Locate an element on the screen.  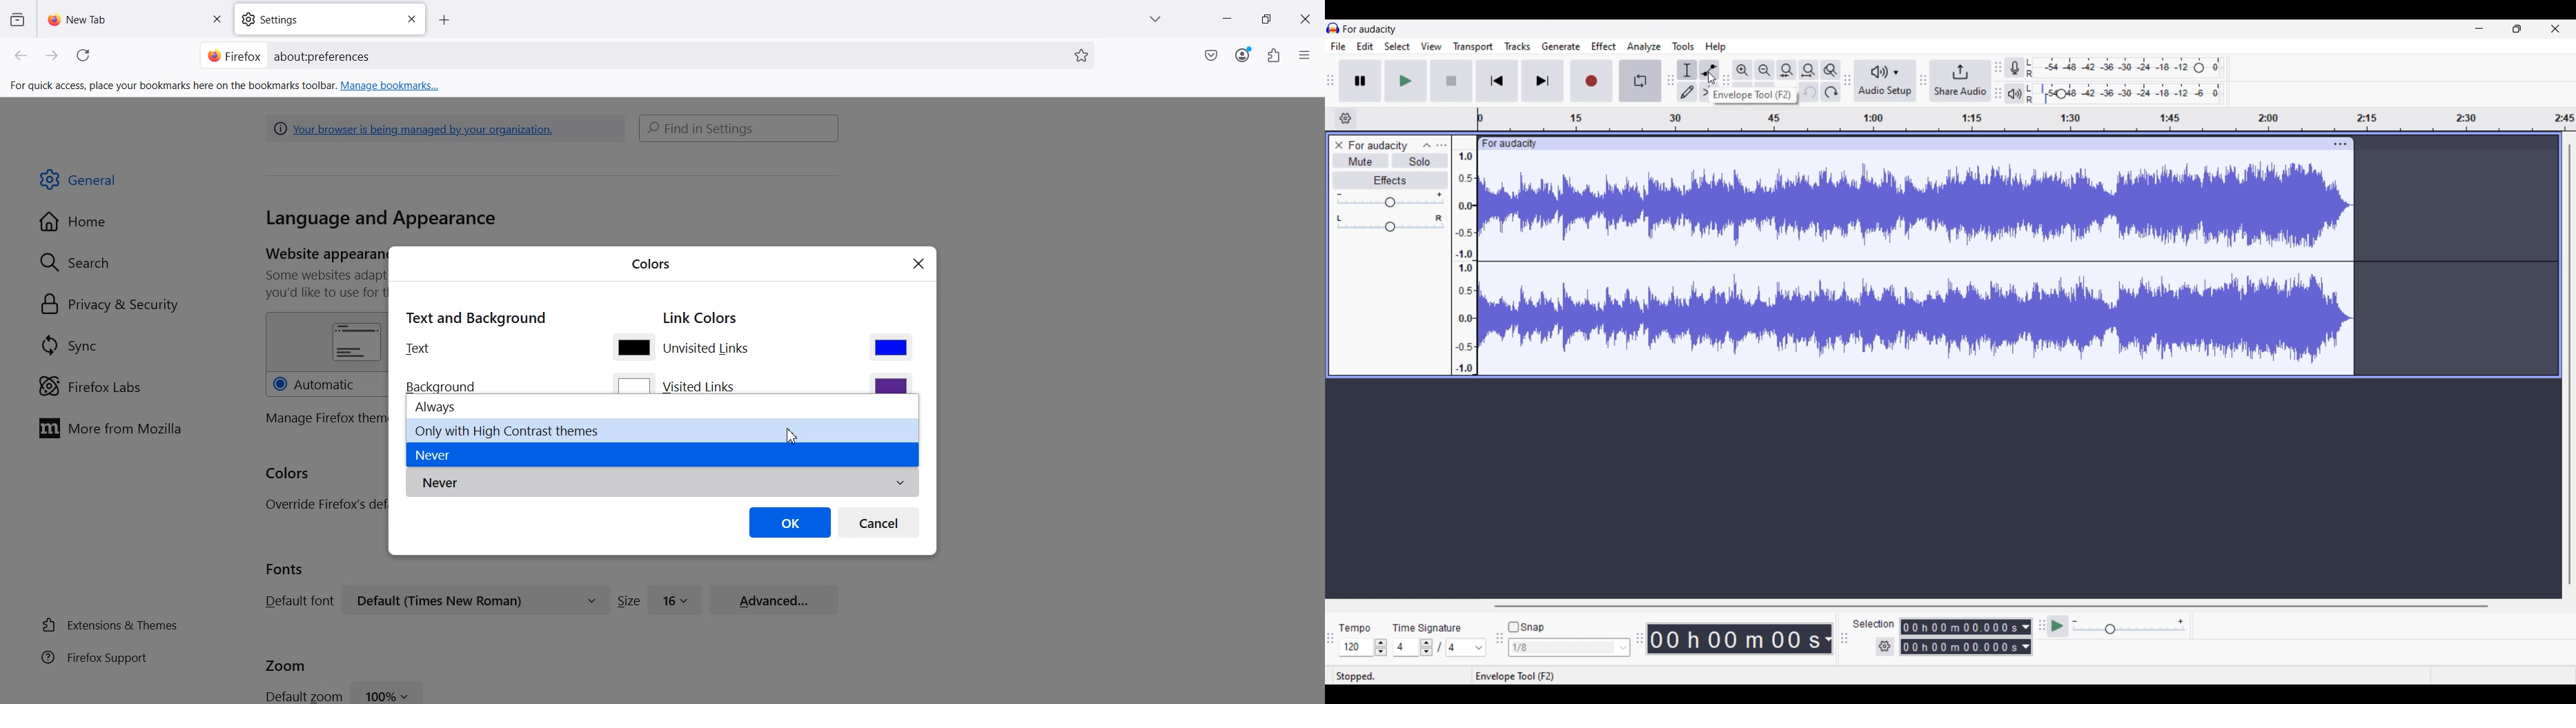
Fonts is located at coordinates (285, 569).